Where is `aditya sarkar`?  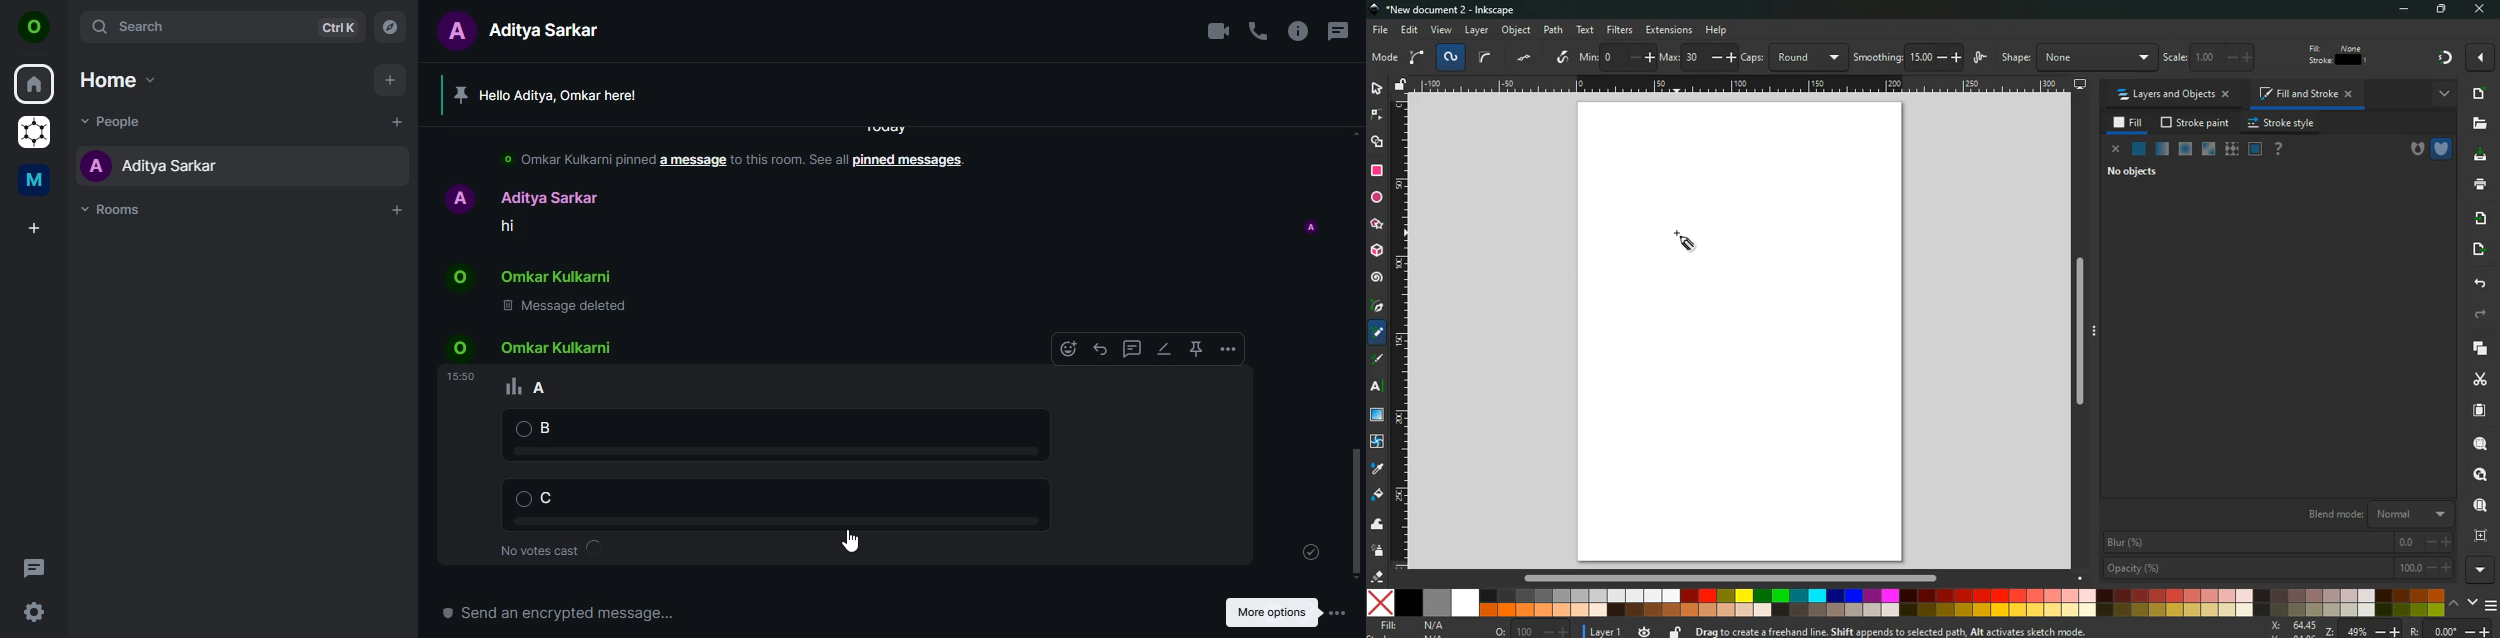
aditya sarkar is located at coordinates (528, 29).